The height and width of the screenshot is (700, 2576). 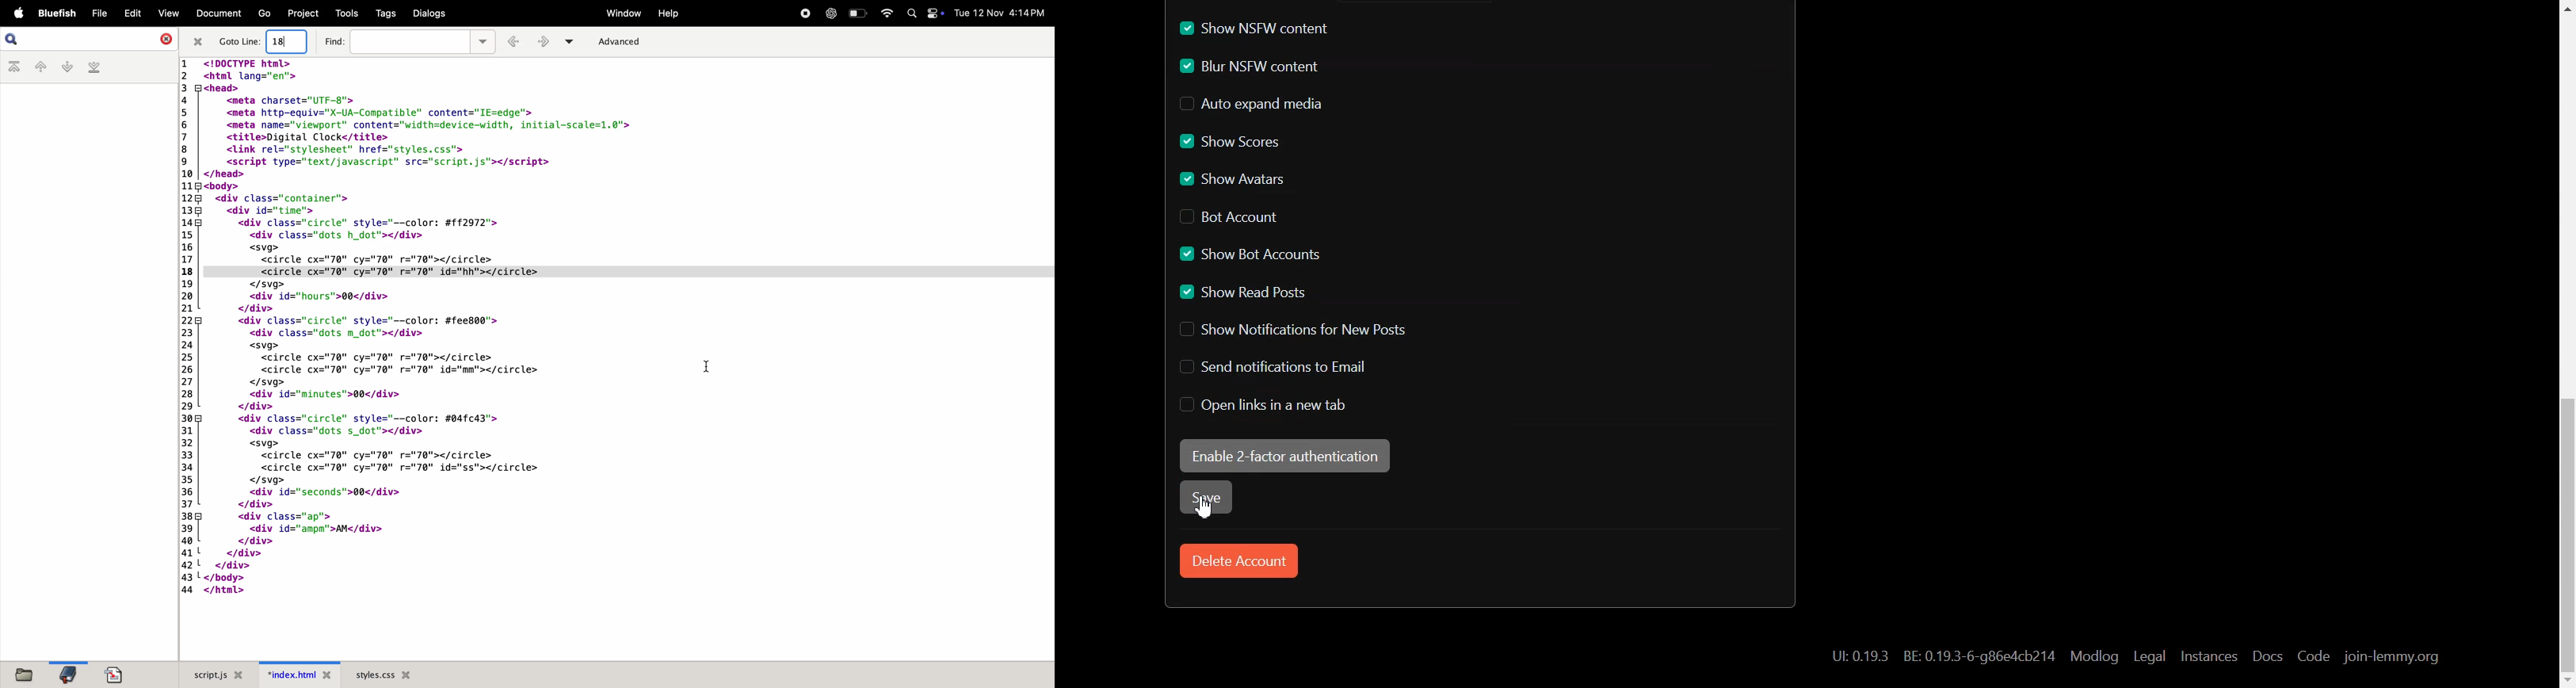 I want to click on script.js, so click(x=218, y=676).